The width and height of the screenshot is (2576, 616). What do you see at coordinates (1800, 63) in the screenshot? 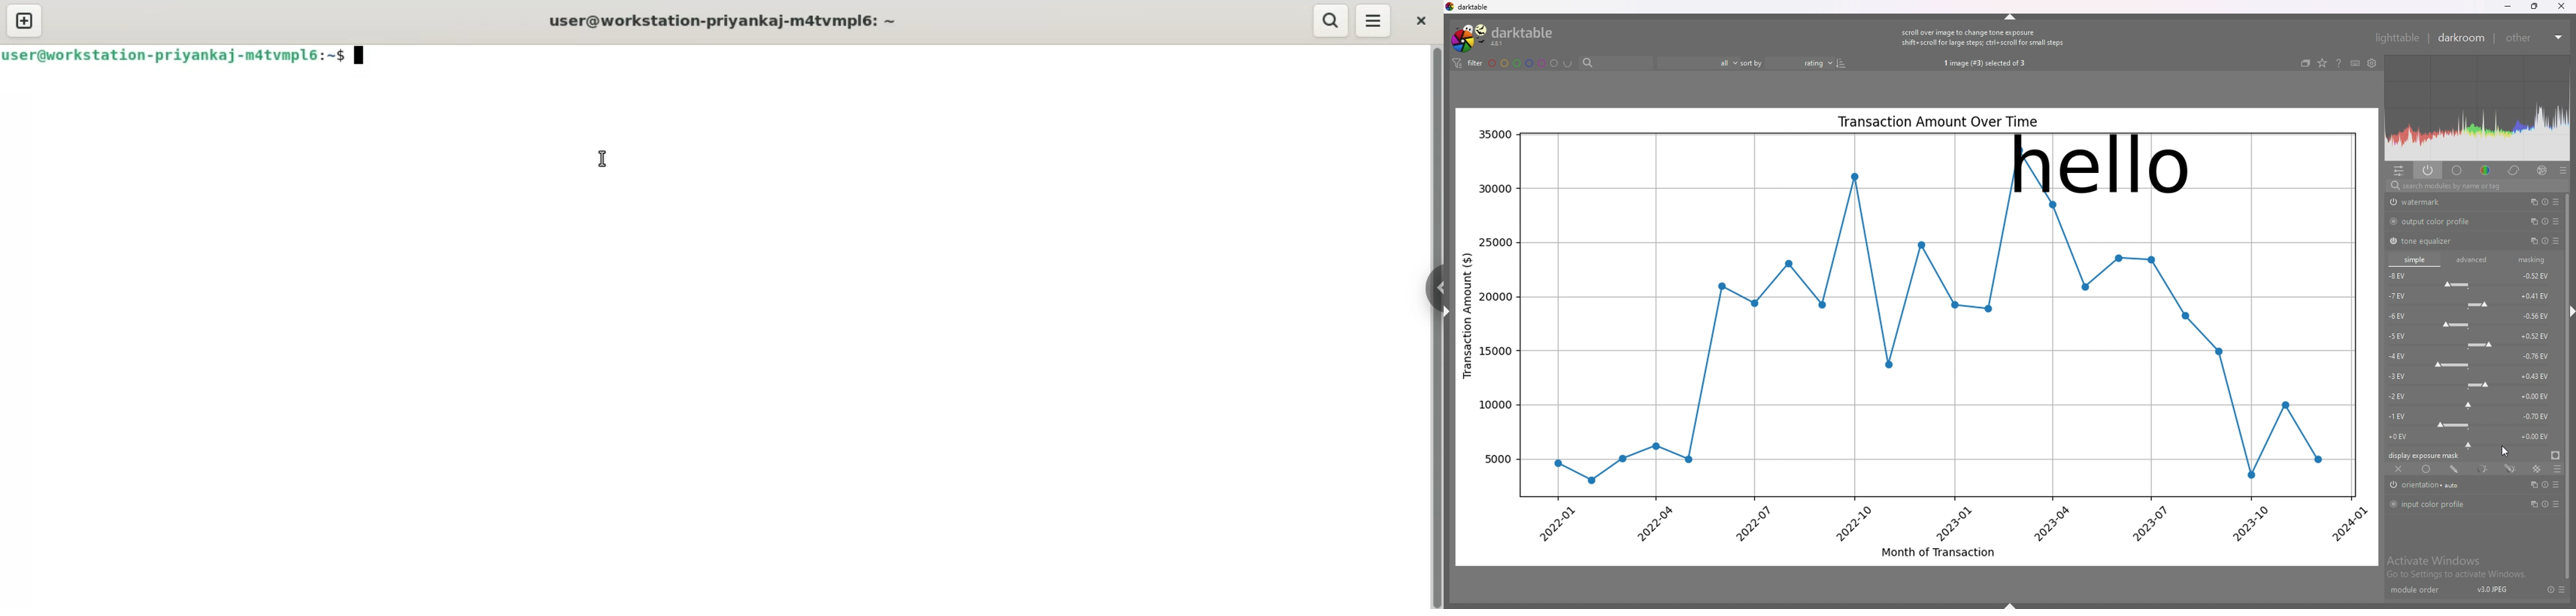
I see `sort order` at bounding box center [1800, 63].